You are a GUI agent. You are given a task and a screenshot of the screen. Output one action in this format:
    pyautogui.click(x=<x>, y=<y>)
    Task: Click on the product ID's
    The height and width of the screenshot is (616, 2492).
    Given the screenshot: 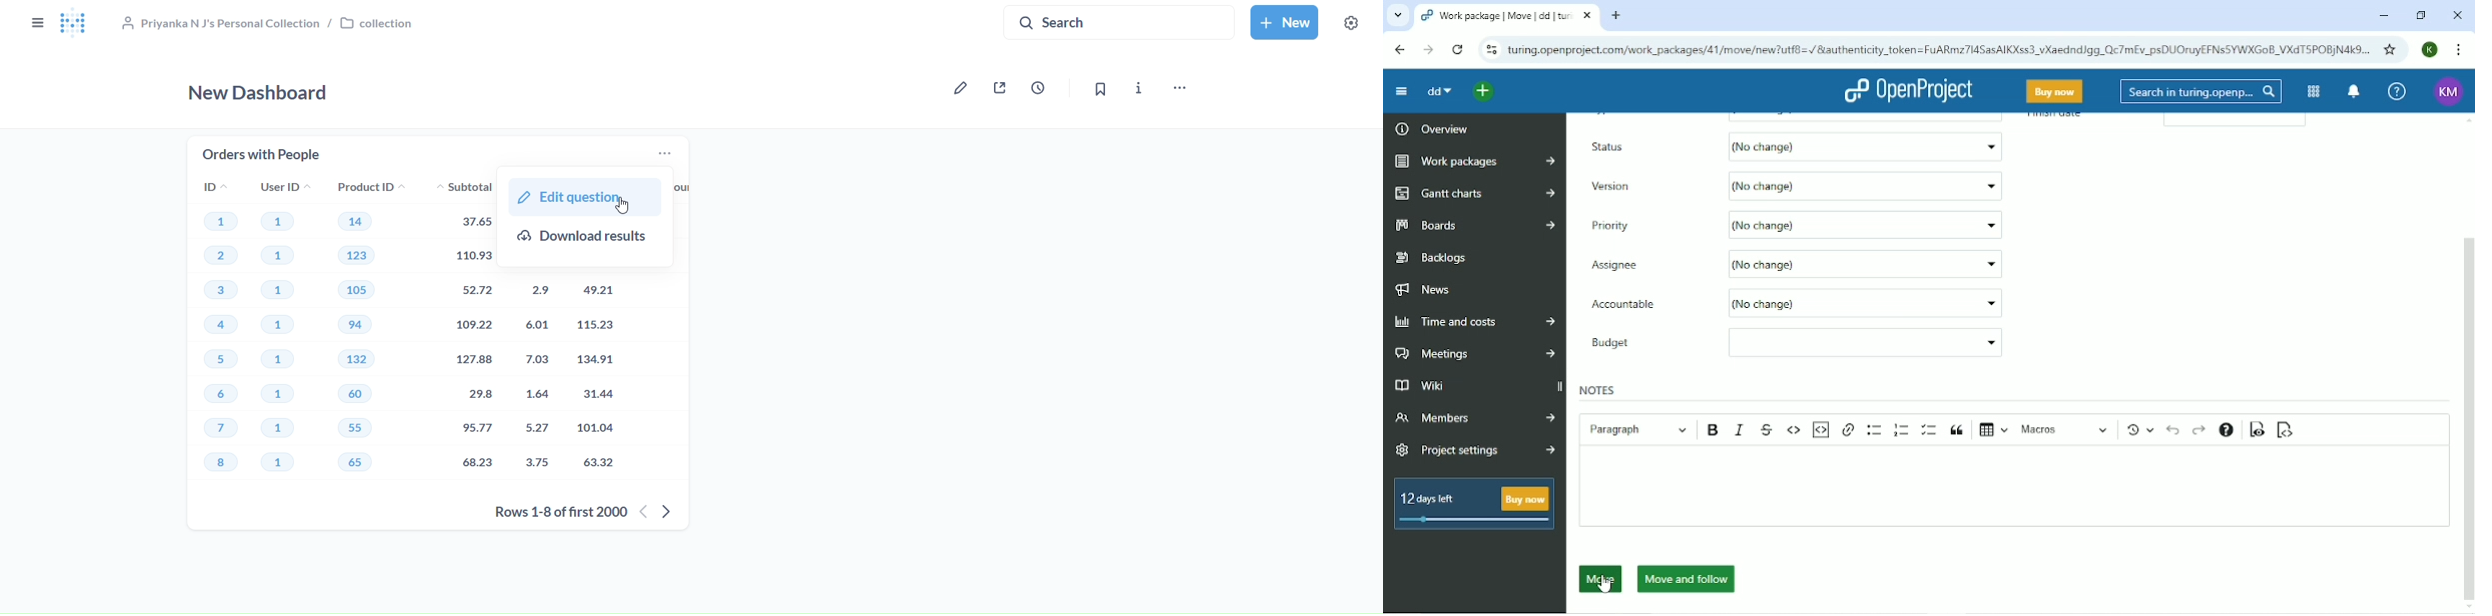 What is the action you would take?
    pyautogui.click(x=370, y=334)
    